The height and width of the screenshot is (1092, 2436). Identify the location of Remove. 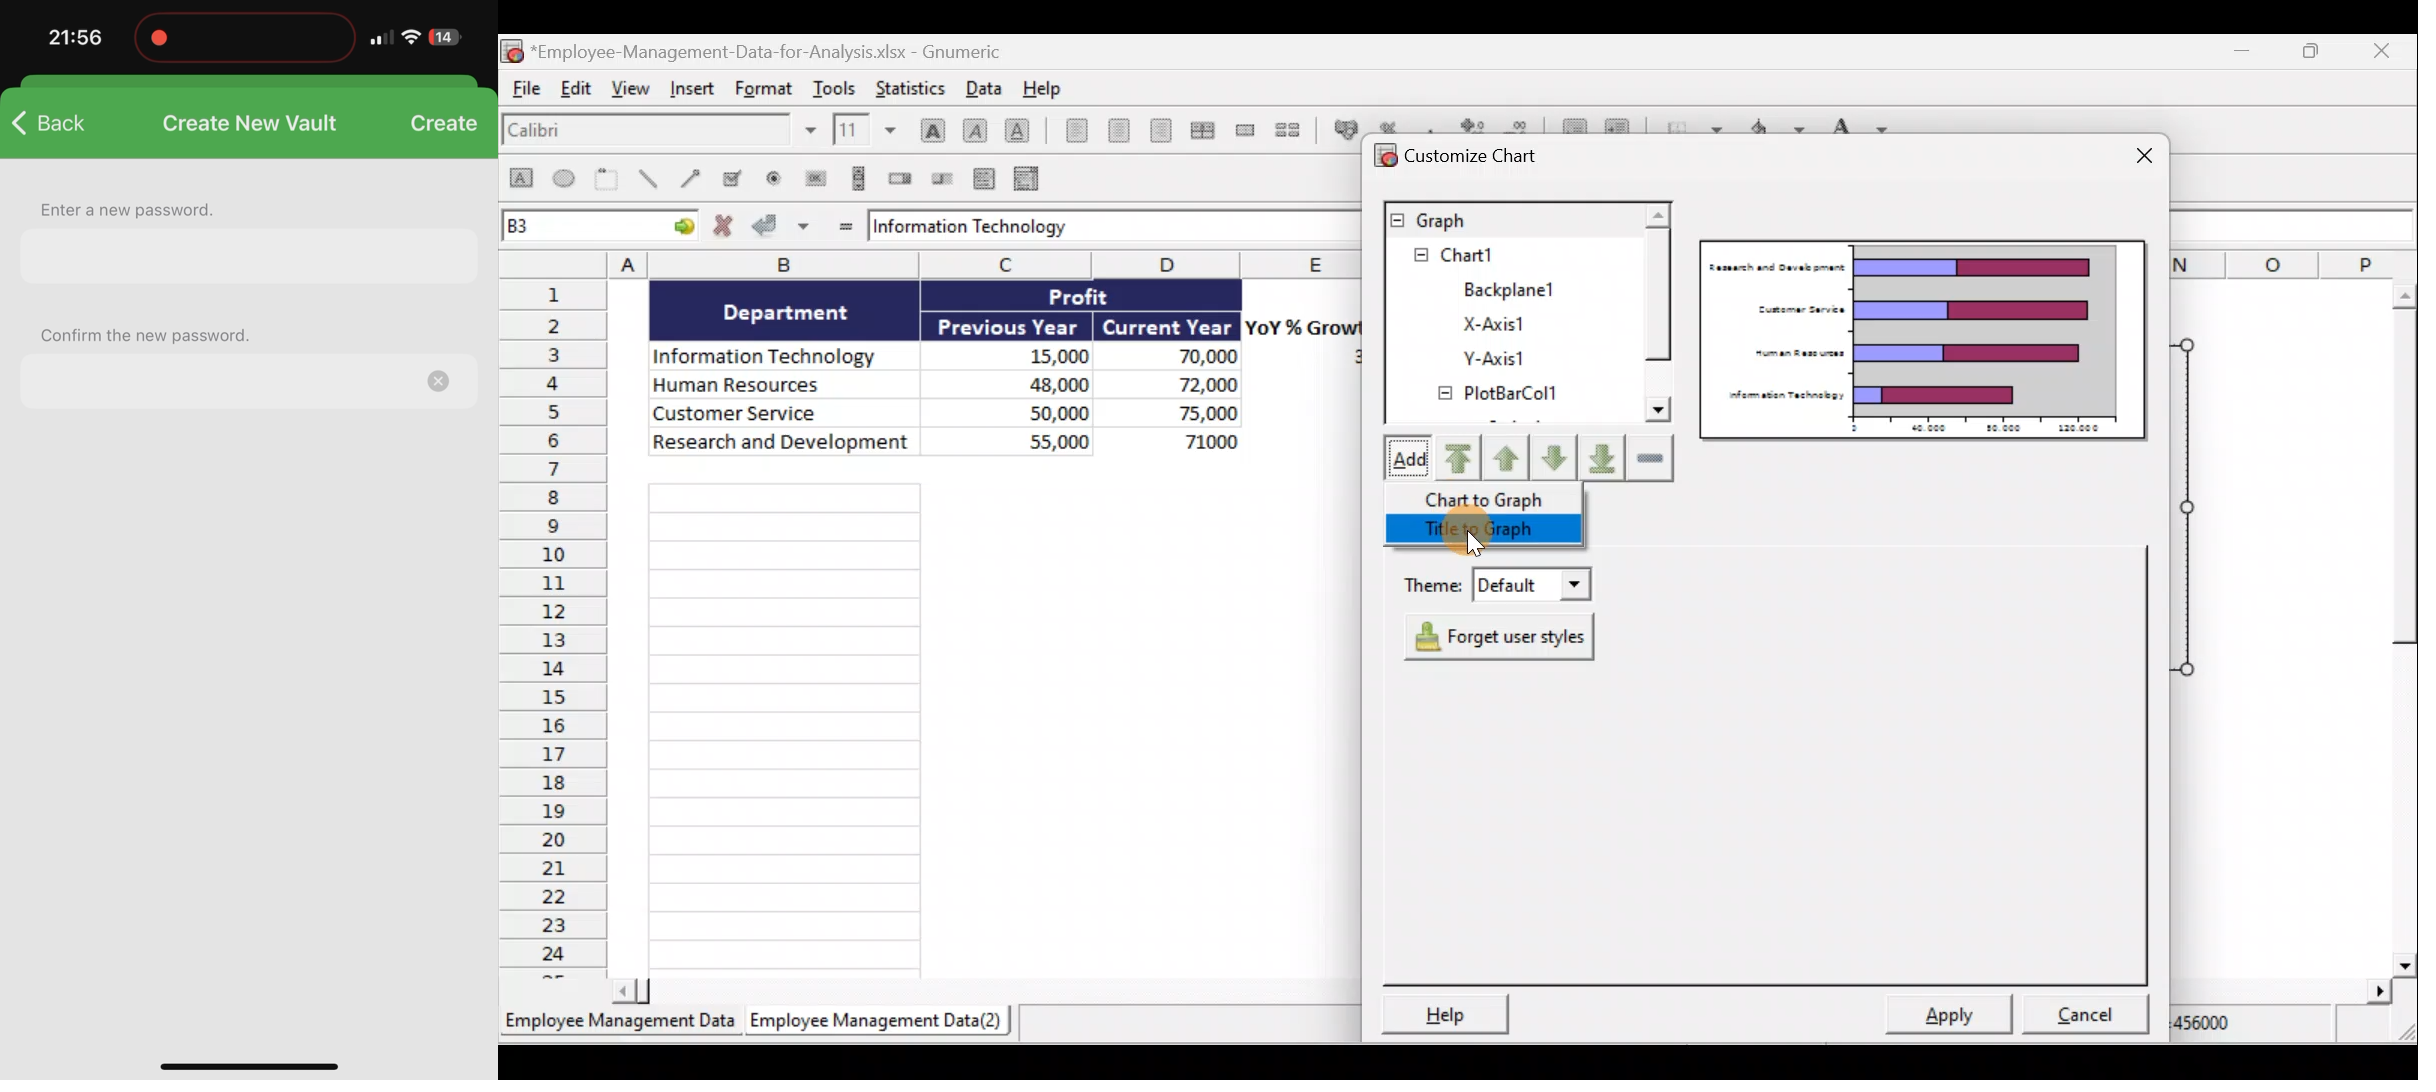
(1649, 458).